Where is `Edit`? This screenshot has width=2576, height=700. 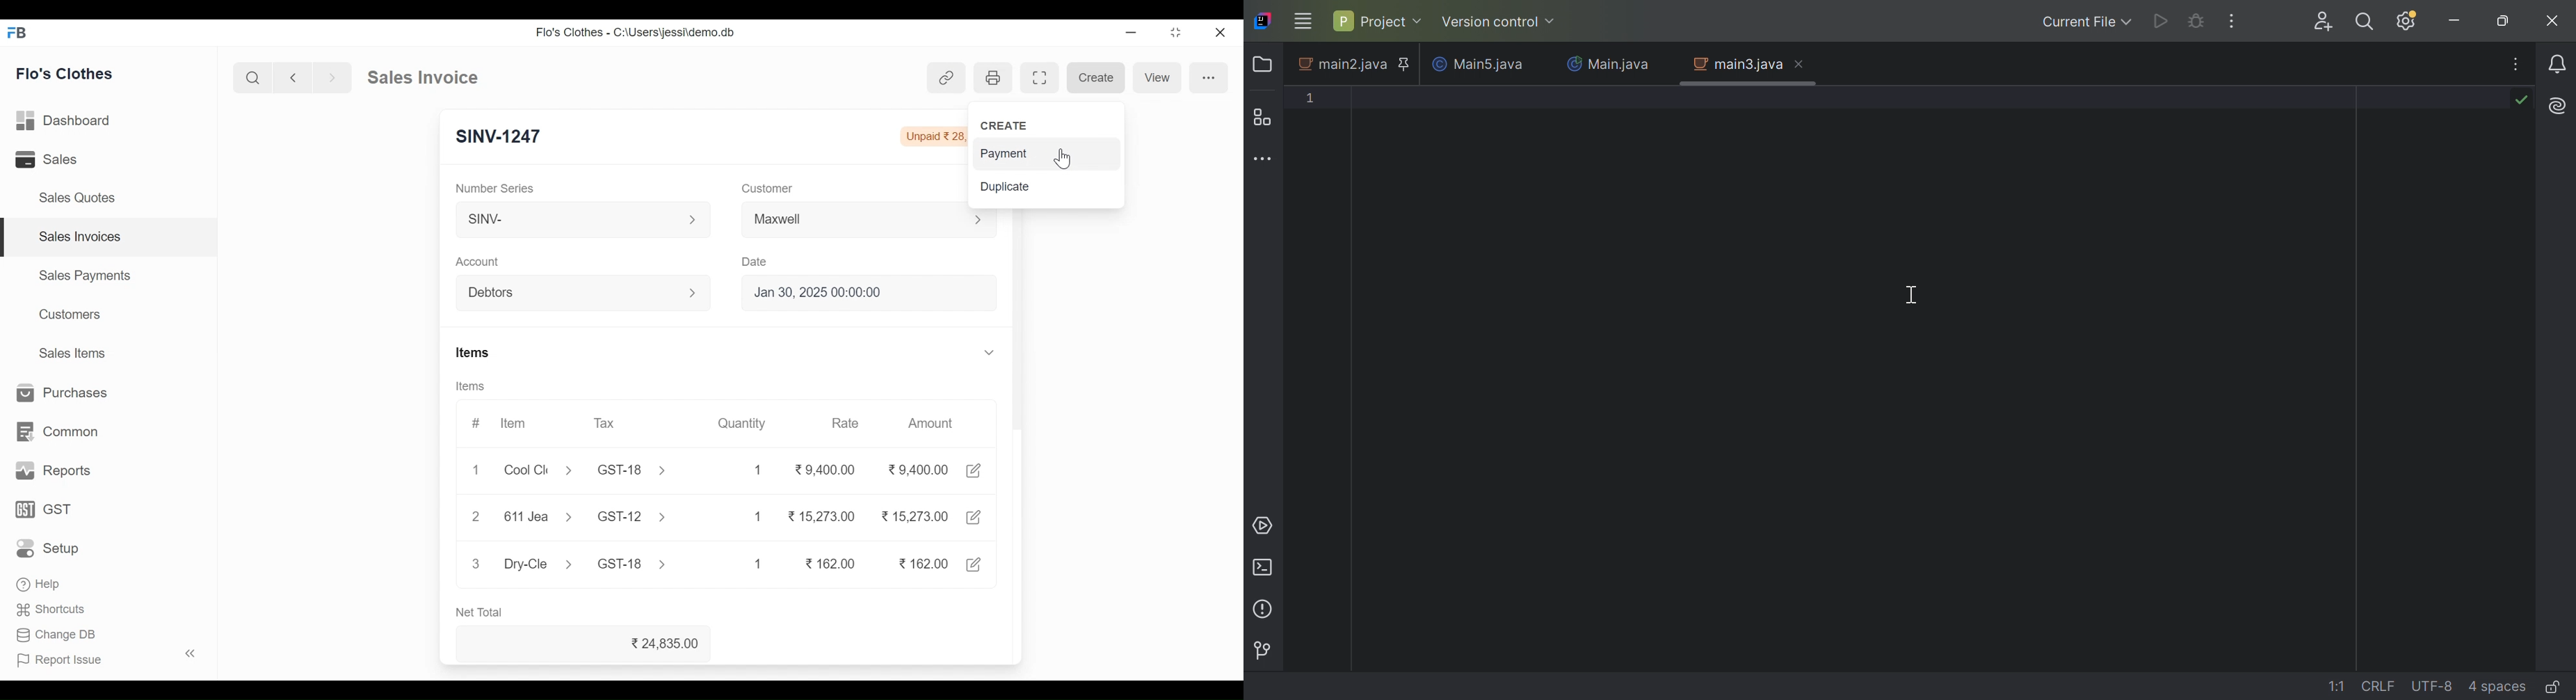 Edit is located at coordinates (976, 515).